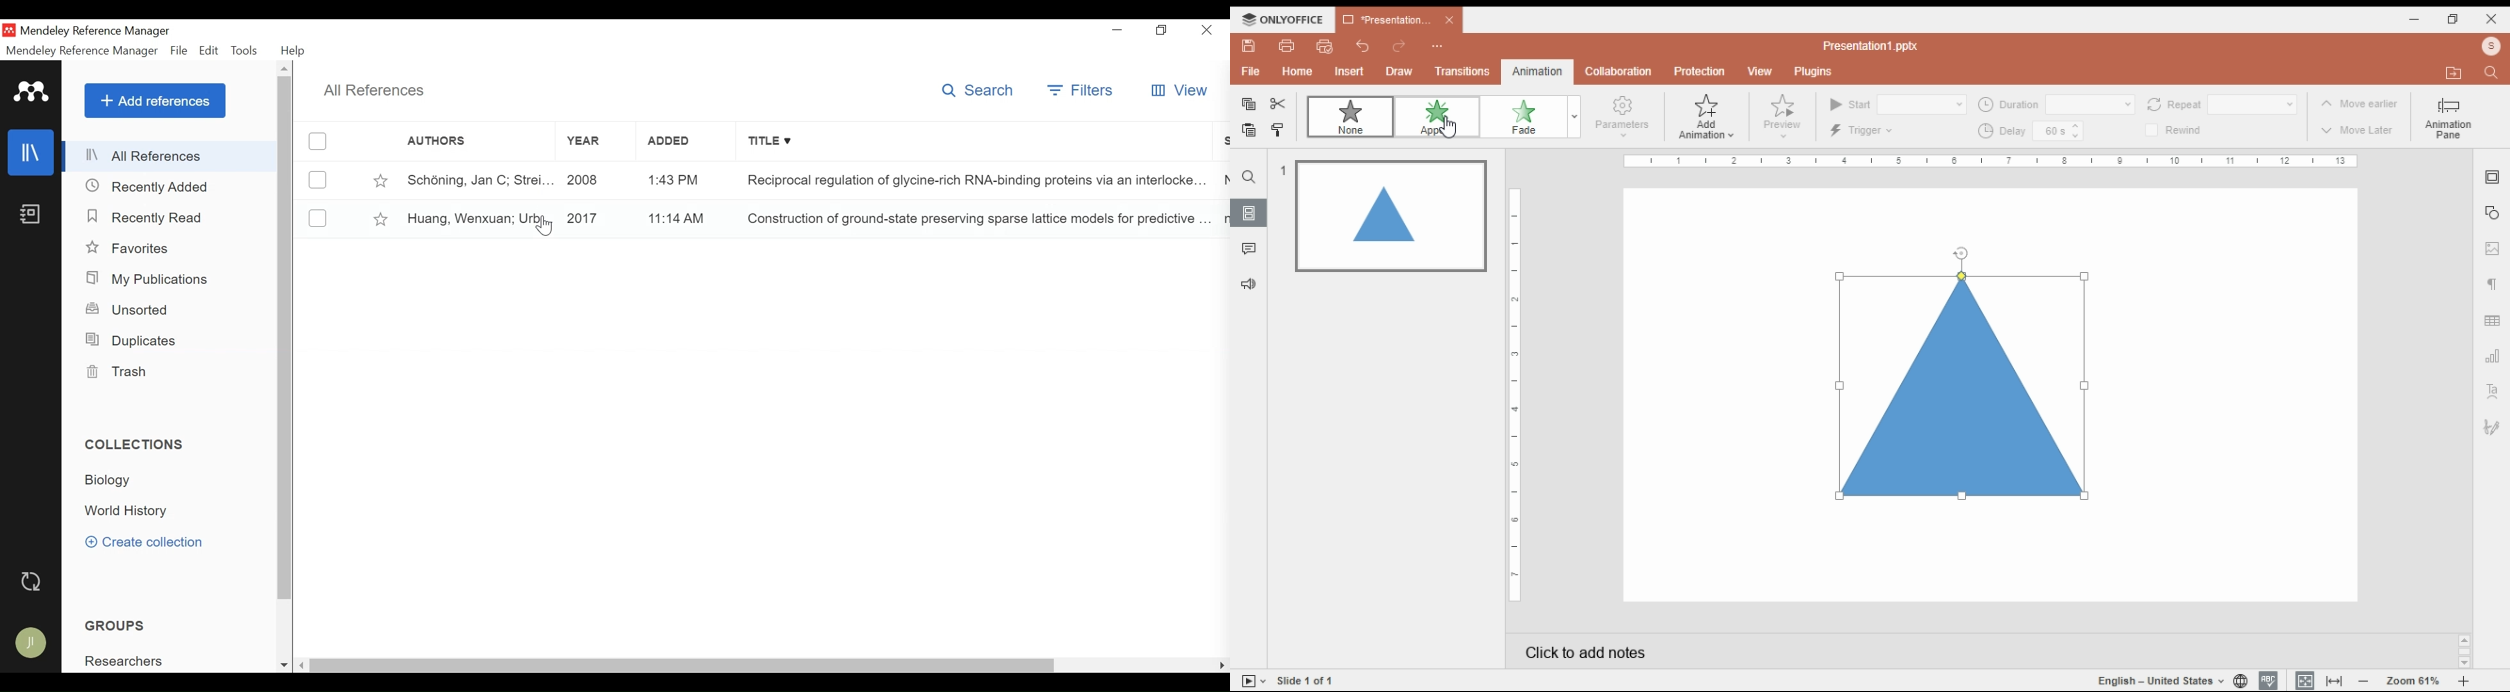  I want to click on paste, so click(1248, 130).